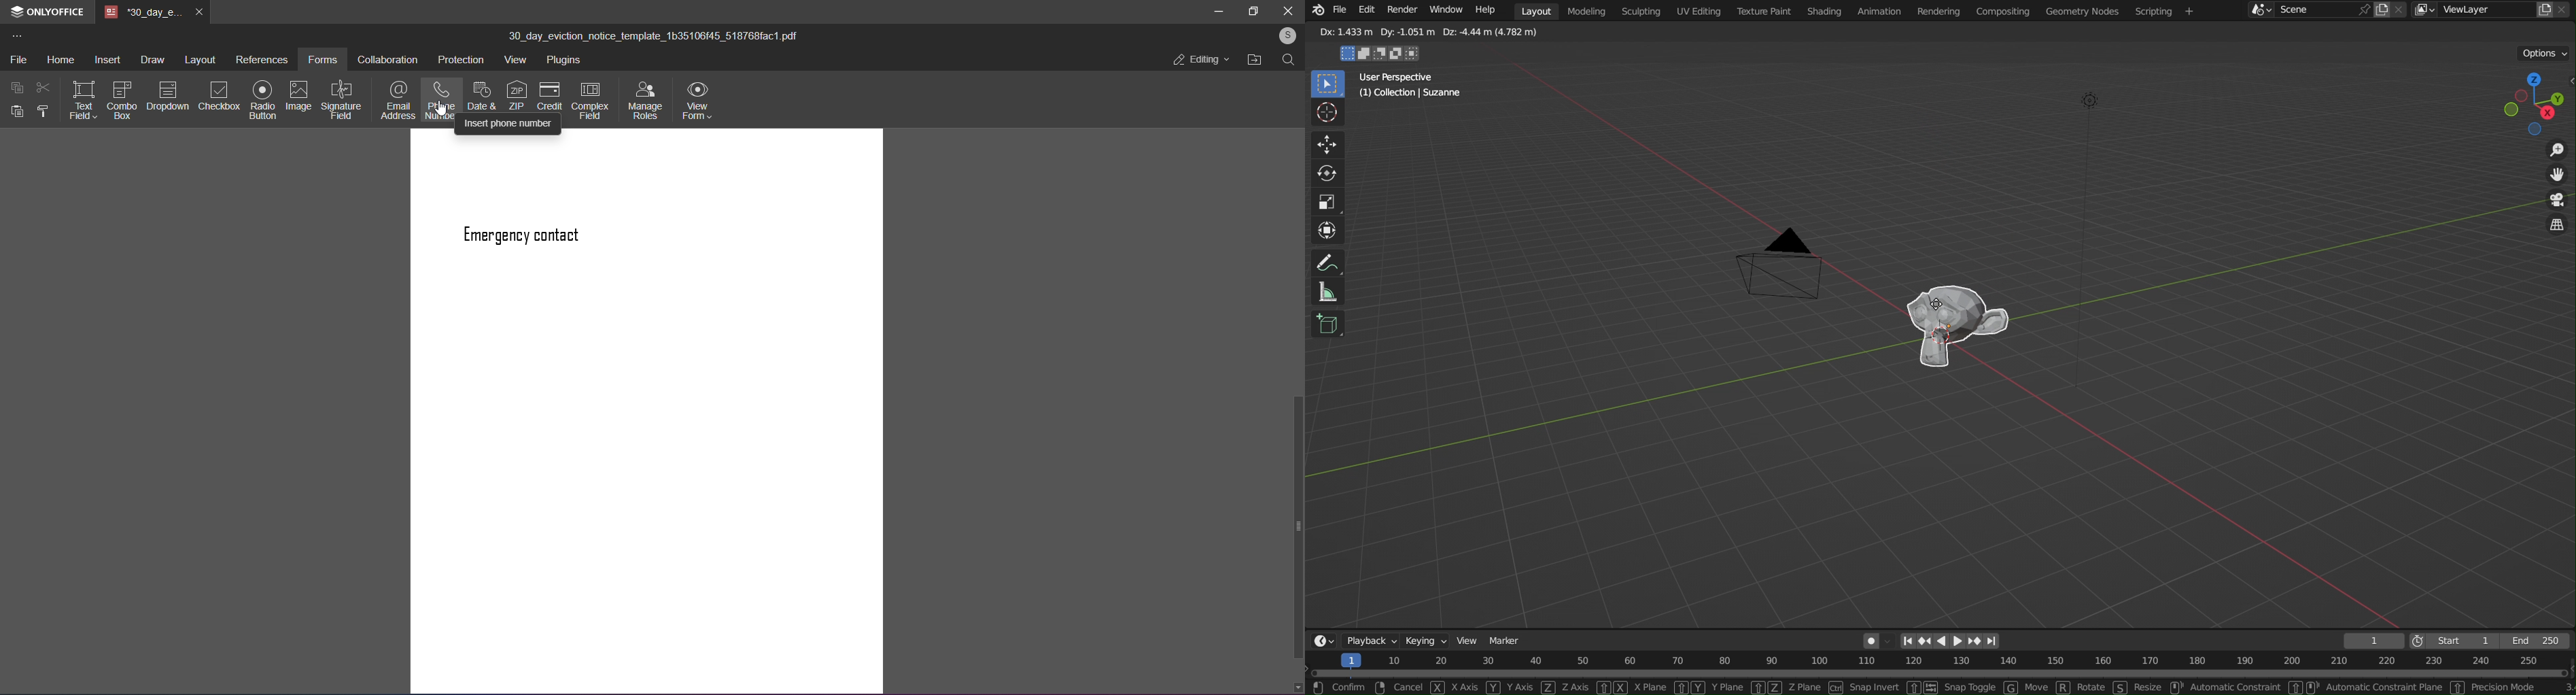  What do you see at coordinates (1728, 688) in the screenshot?
I see `Y plane` at bounding box center [1728, 688].